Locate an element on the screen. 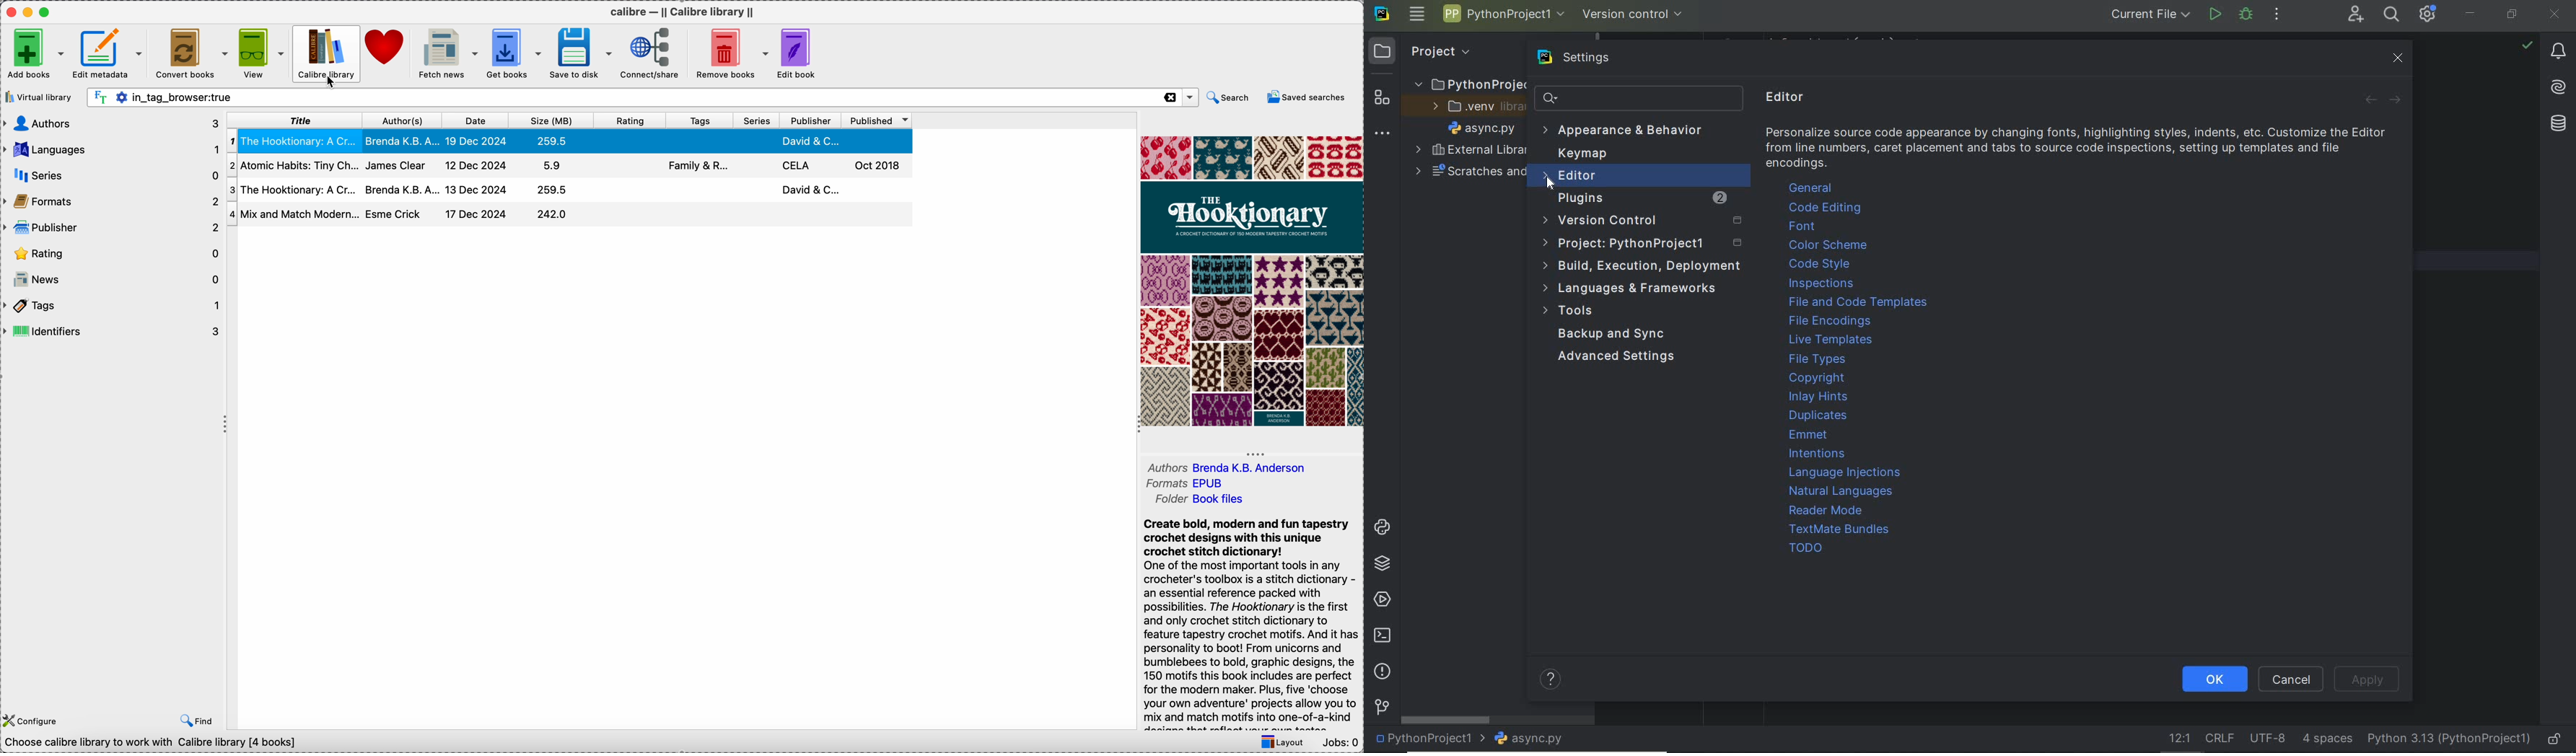 This screenshot has width=2576, height=756. Emmet is located at coordinates (1810, 436).